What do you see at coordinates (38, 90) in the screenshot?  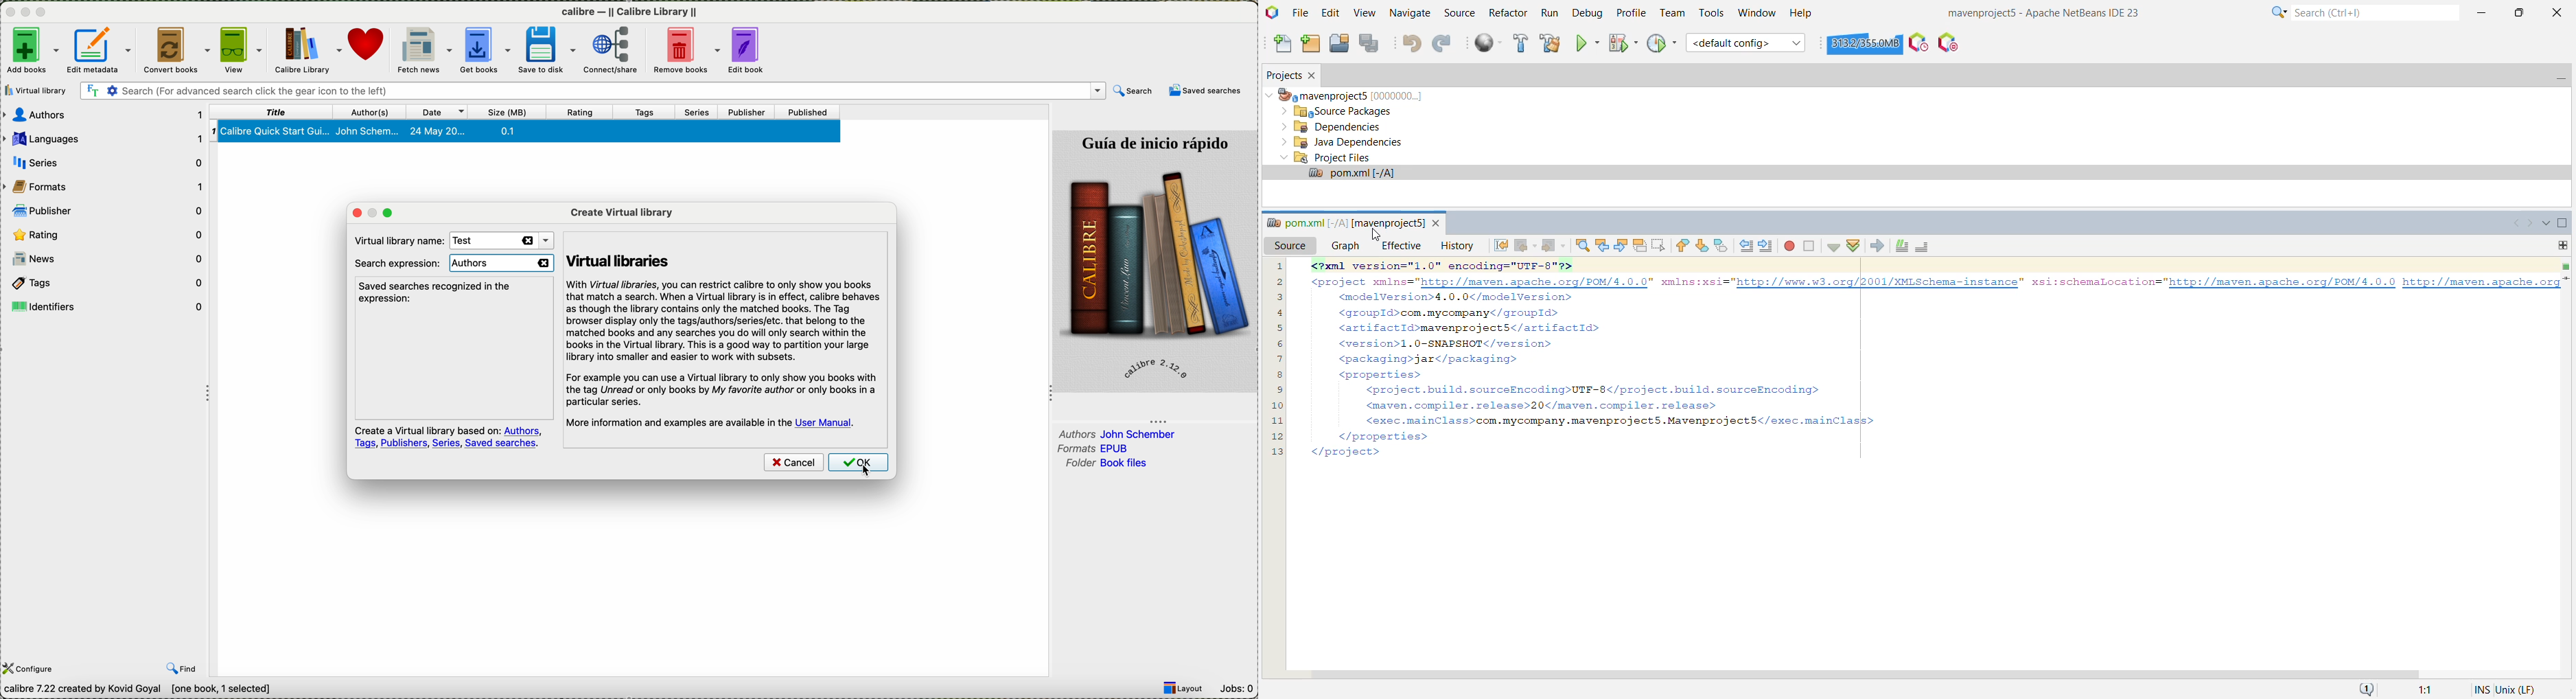 I see `click on virtual library` at bounding box center [38, 90].